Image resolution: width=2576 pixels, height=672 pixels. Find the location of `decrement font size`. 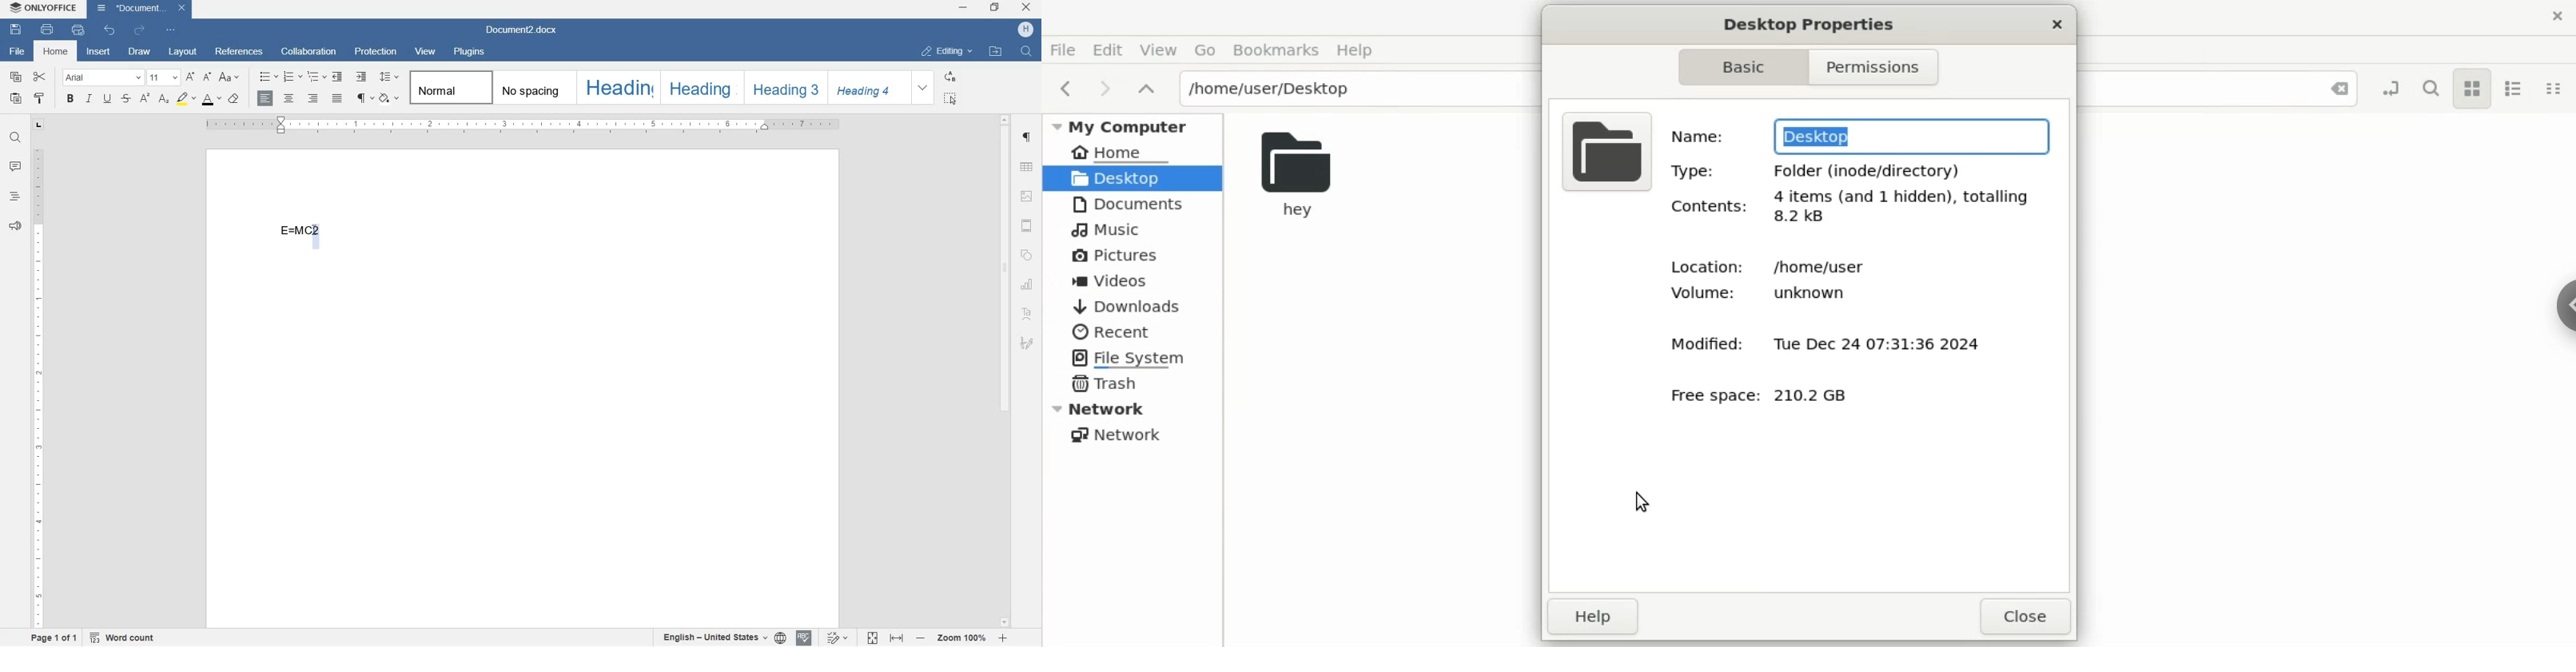

decrement font size is located at coordinates (206, 77).